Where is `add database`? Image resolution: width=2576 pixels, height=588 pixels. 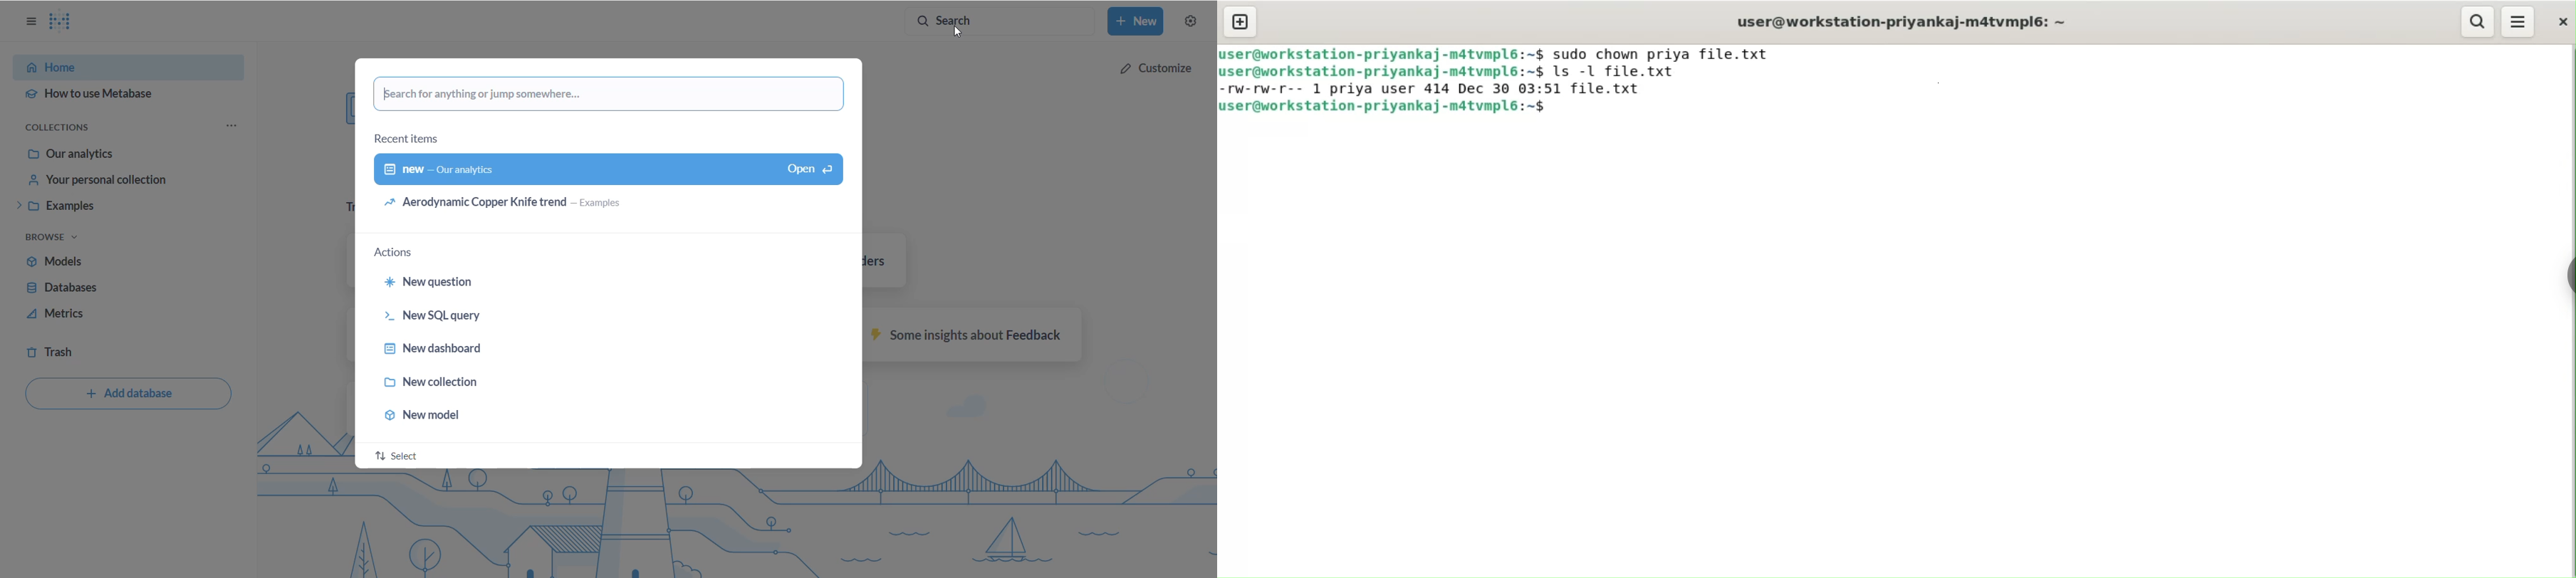 add database is located at coordinates (131, 397).